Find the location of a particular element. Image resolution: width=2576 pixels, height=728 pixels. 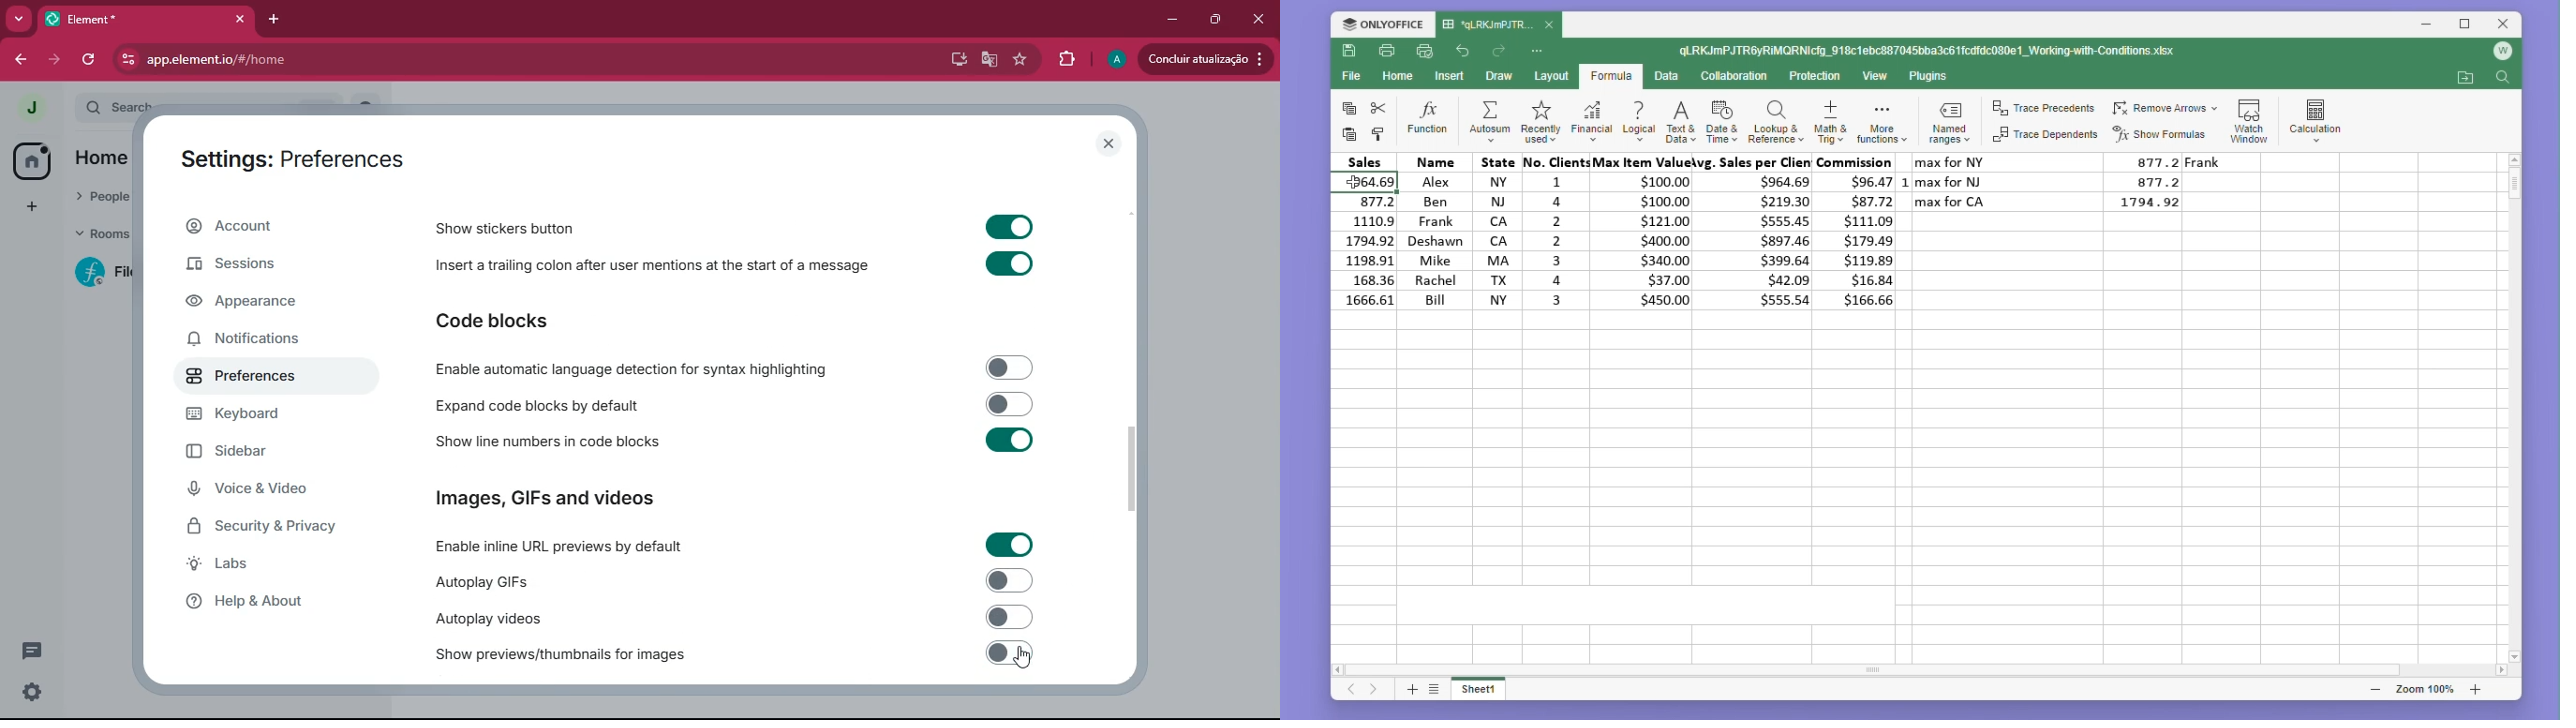

forward is located at coordinates (52, 61).